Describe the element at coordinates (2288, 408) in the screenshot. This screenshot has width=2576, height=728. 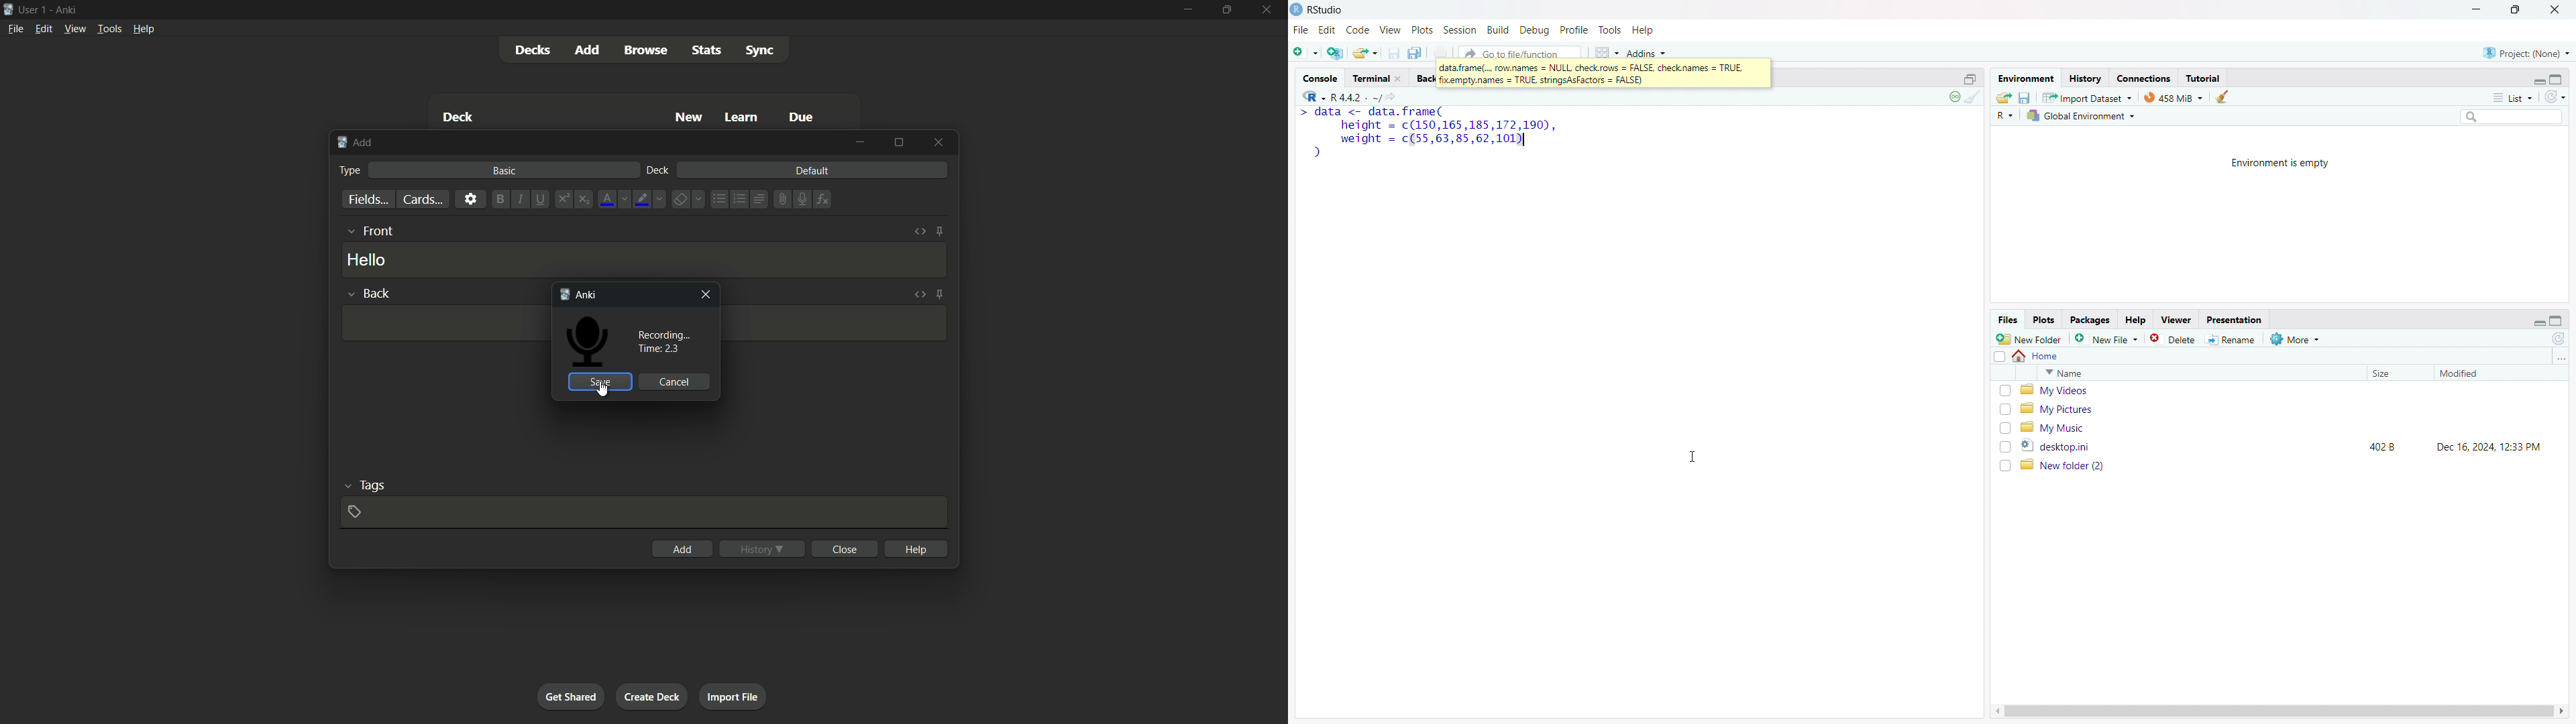
I see `my pictures` at that location.